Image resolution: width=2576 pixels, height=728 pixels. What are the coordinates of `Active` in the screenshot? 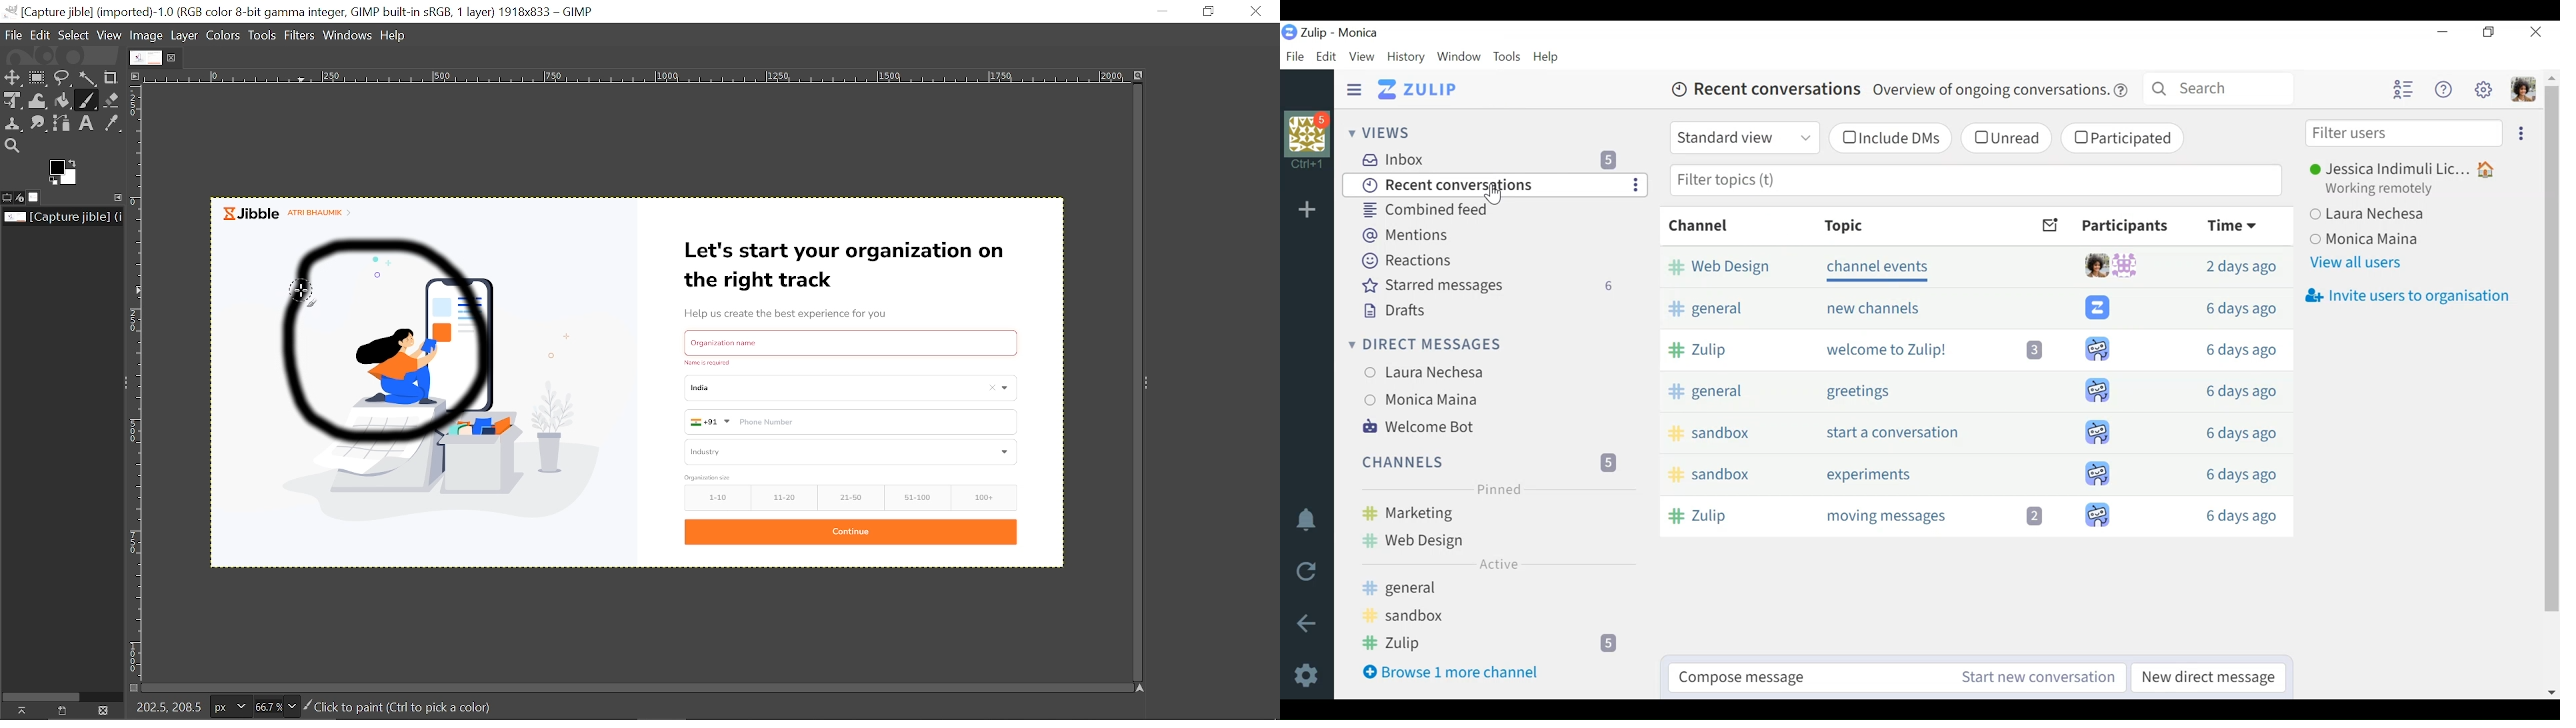 It's located at (1497, 565).